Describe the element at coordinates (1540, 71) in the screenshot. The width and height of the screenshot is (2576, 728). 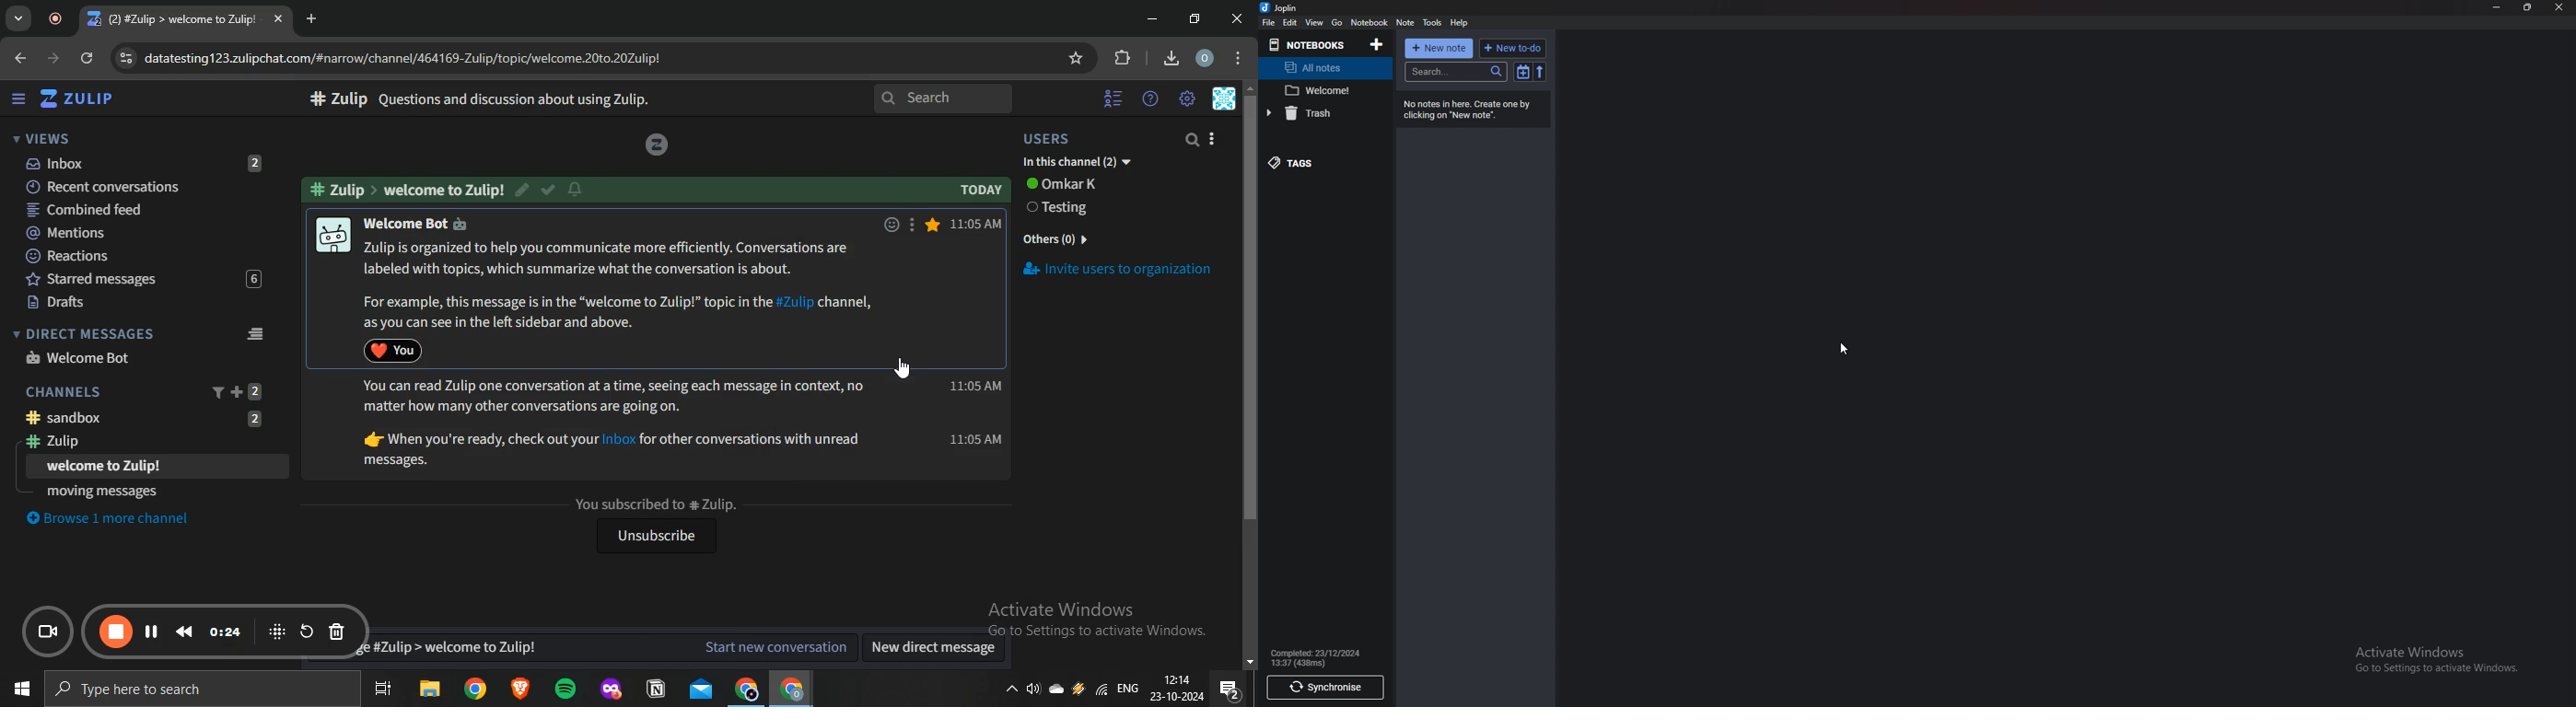
I see `Reverse sort order` at that location.